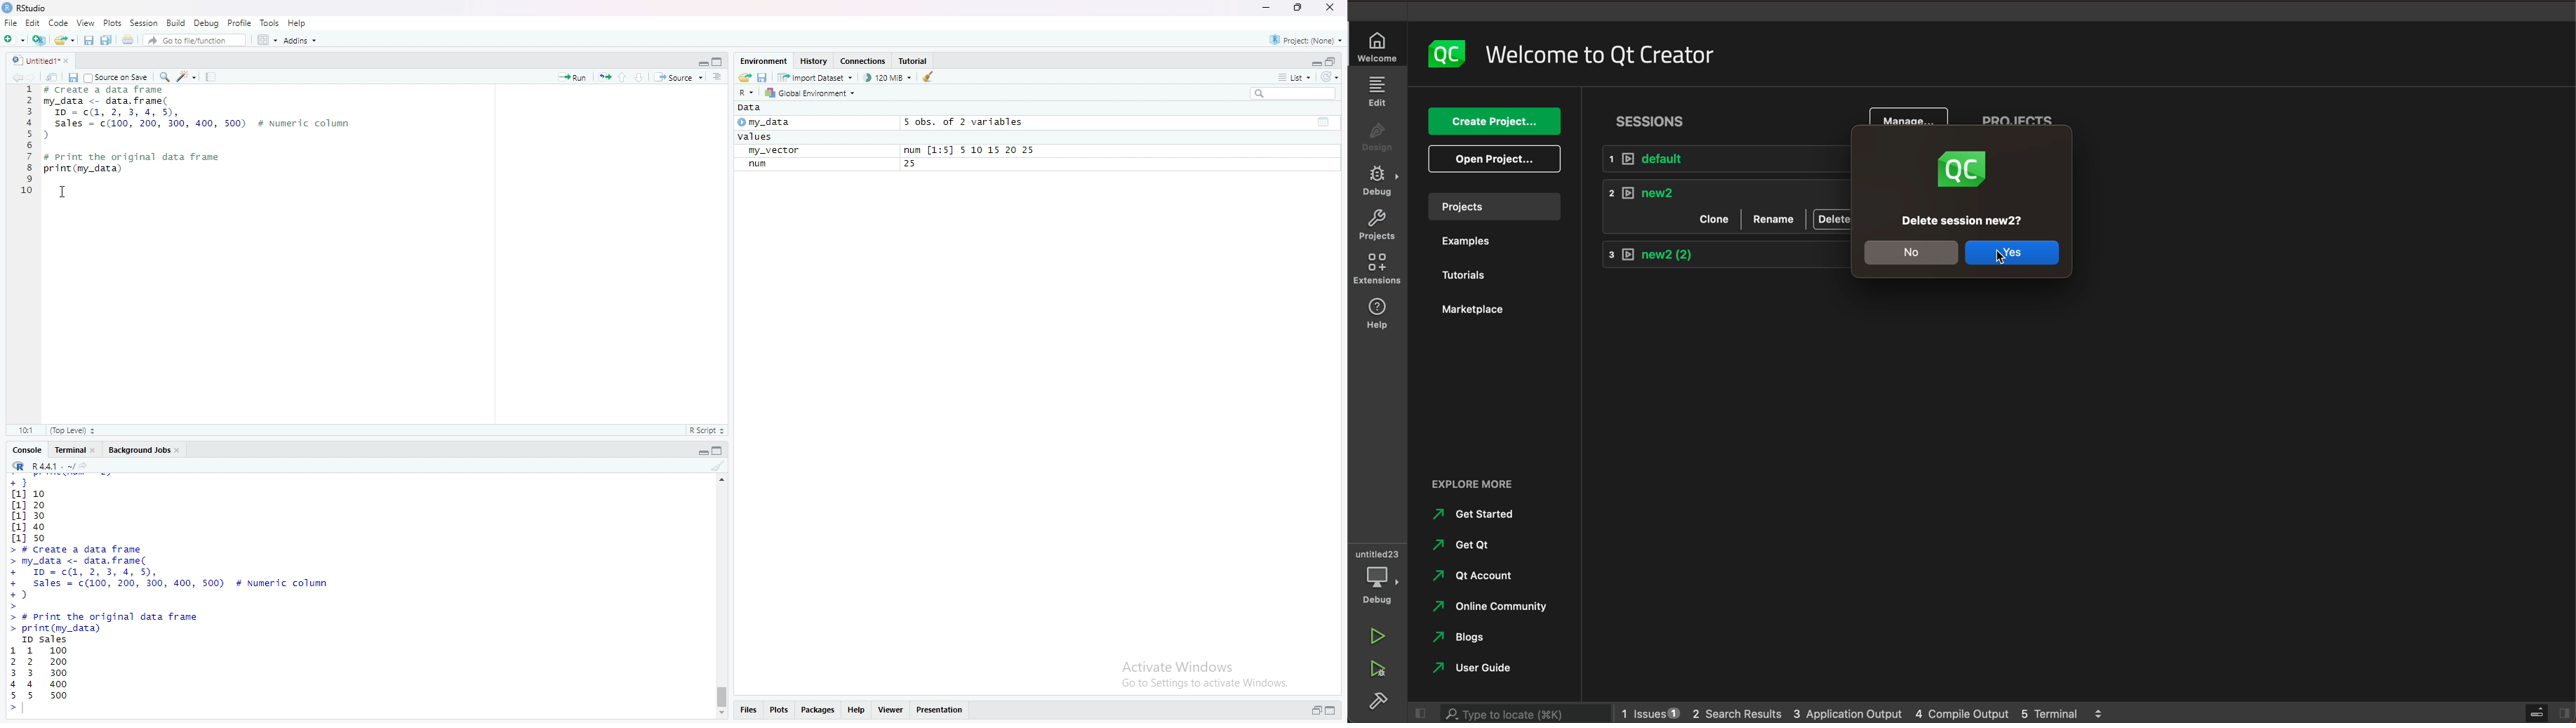 This screenshot has width=2576, height=728. What do you see at coordinates (752, 711) in the screenshot?
I see `files` at bounding box center [752, 711].